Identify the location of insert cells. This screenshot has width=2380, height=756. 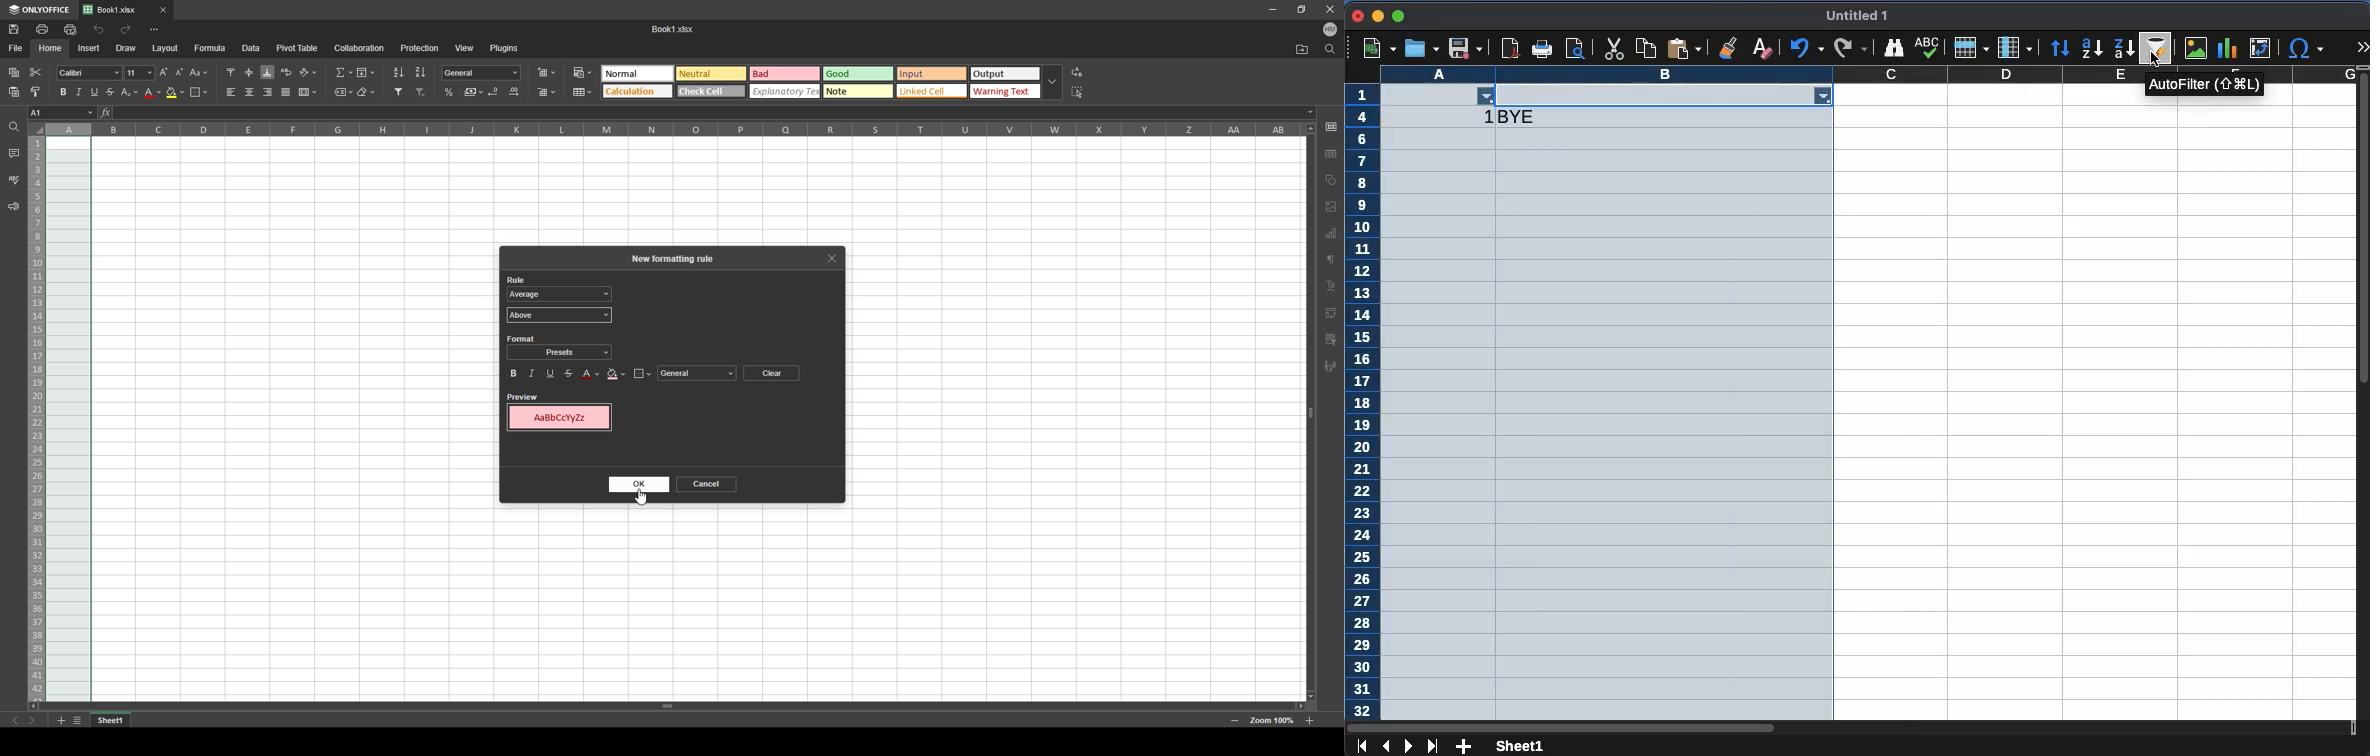
(546, 73).